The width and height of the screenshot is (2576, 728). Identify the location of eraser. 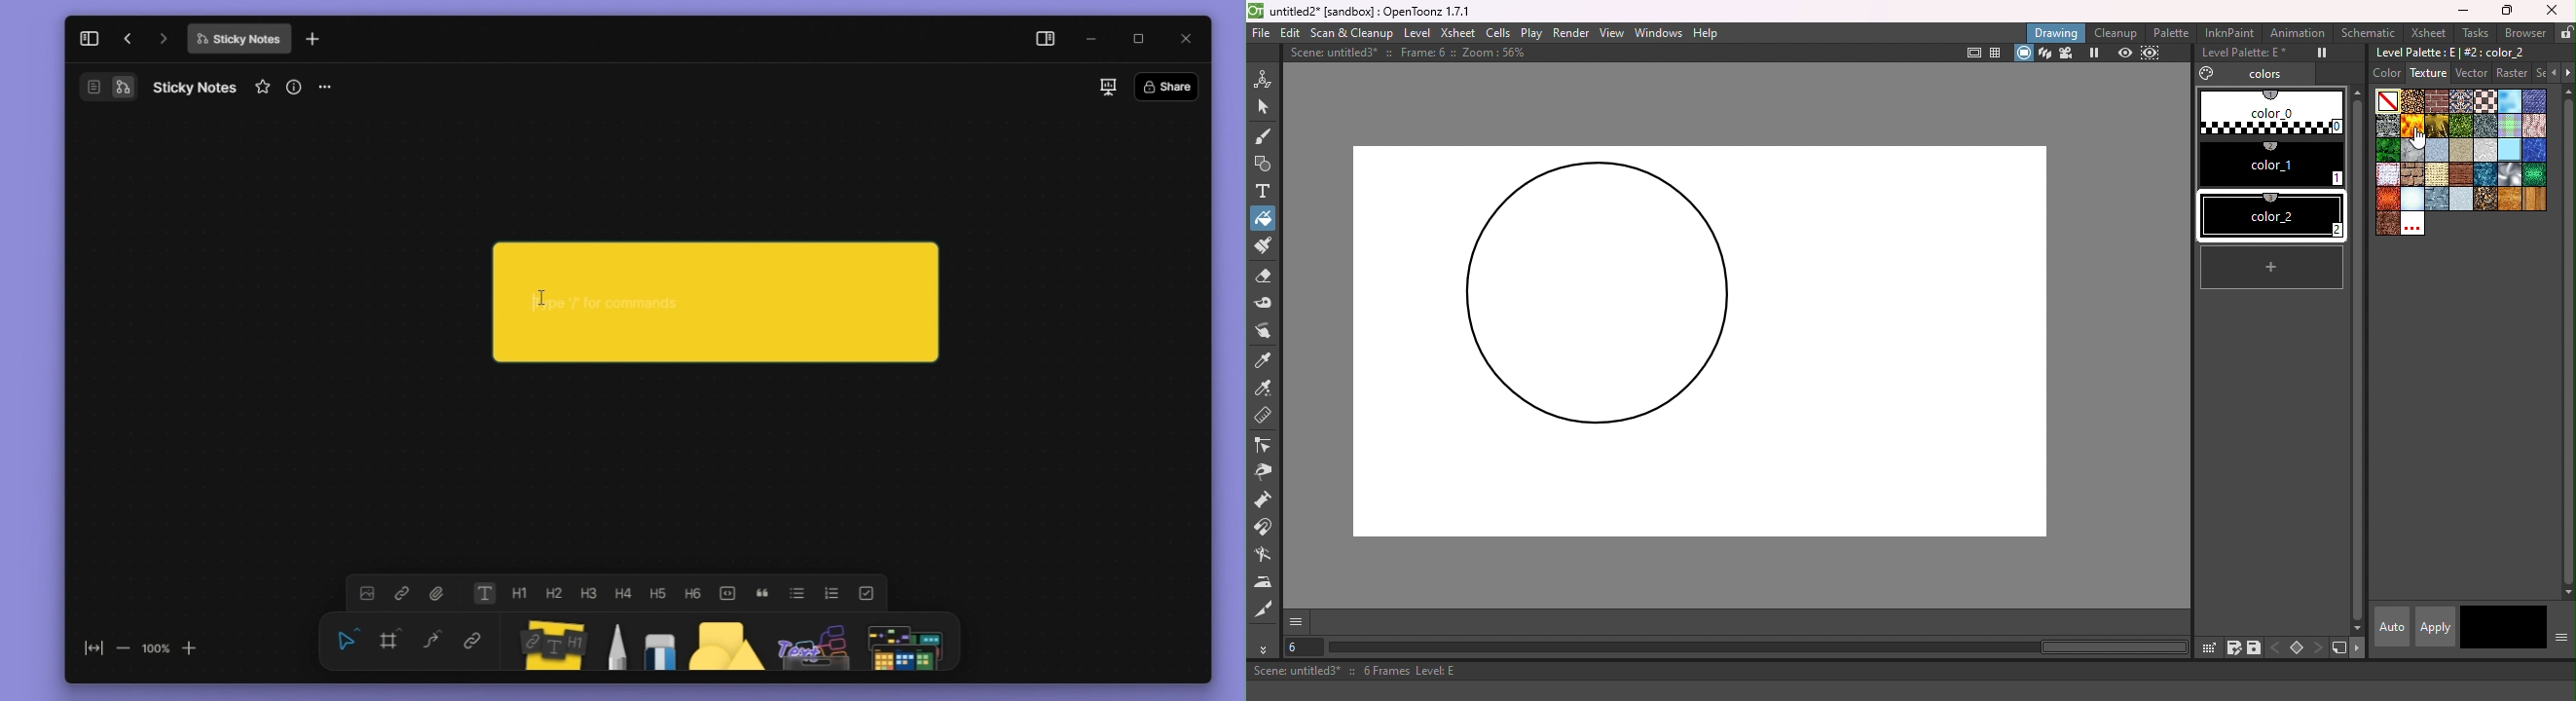
(661, 642).